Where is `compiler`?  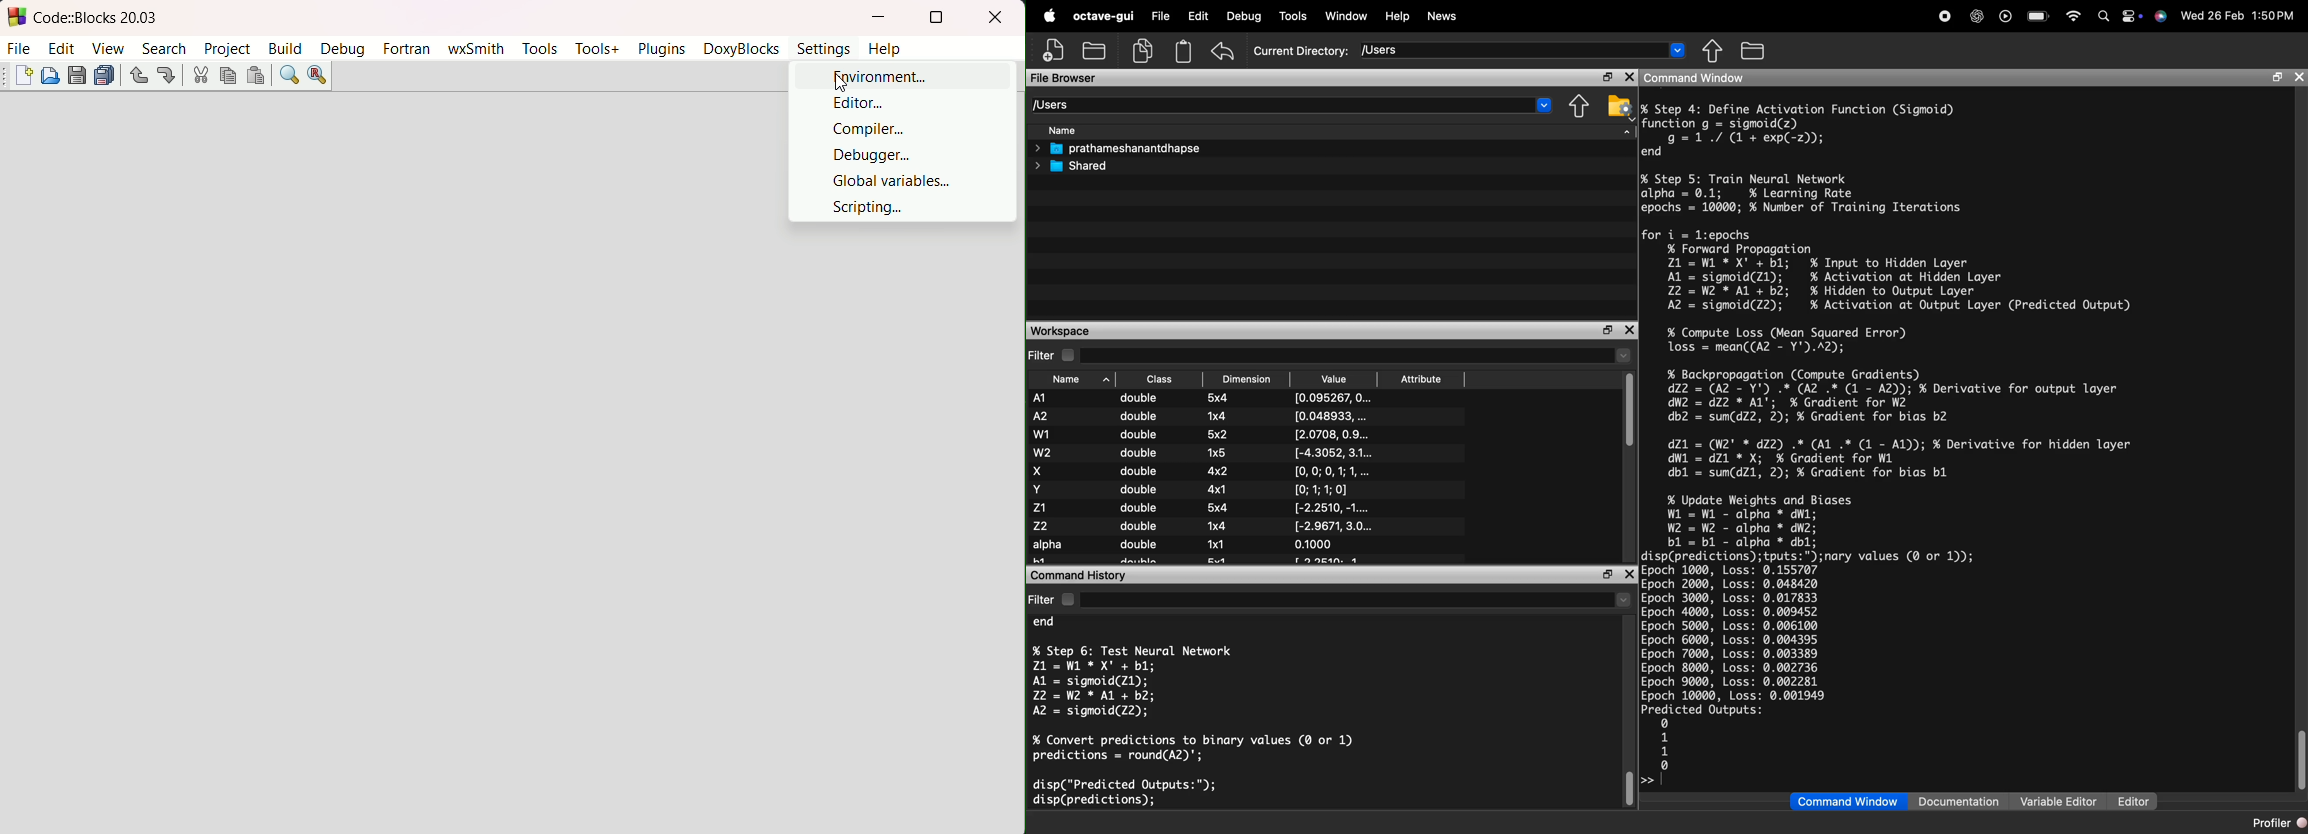
compiler is located at coordinates (869, 129).